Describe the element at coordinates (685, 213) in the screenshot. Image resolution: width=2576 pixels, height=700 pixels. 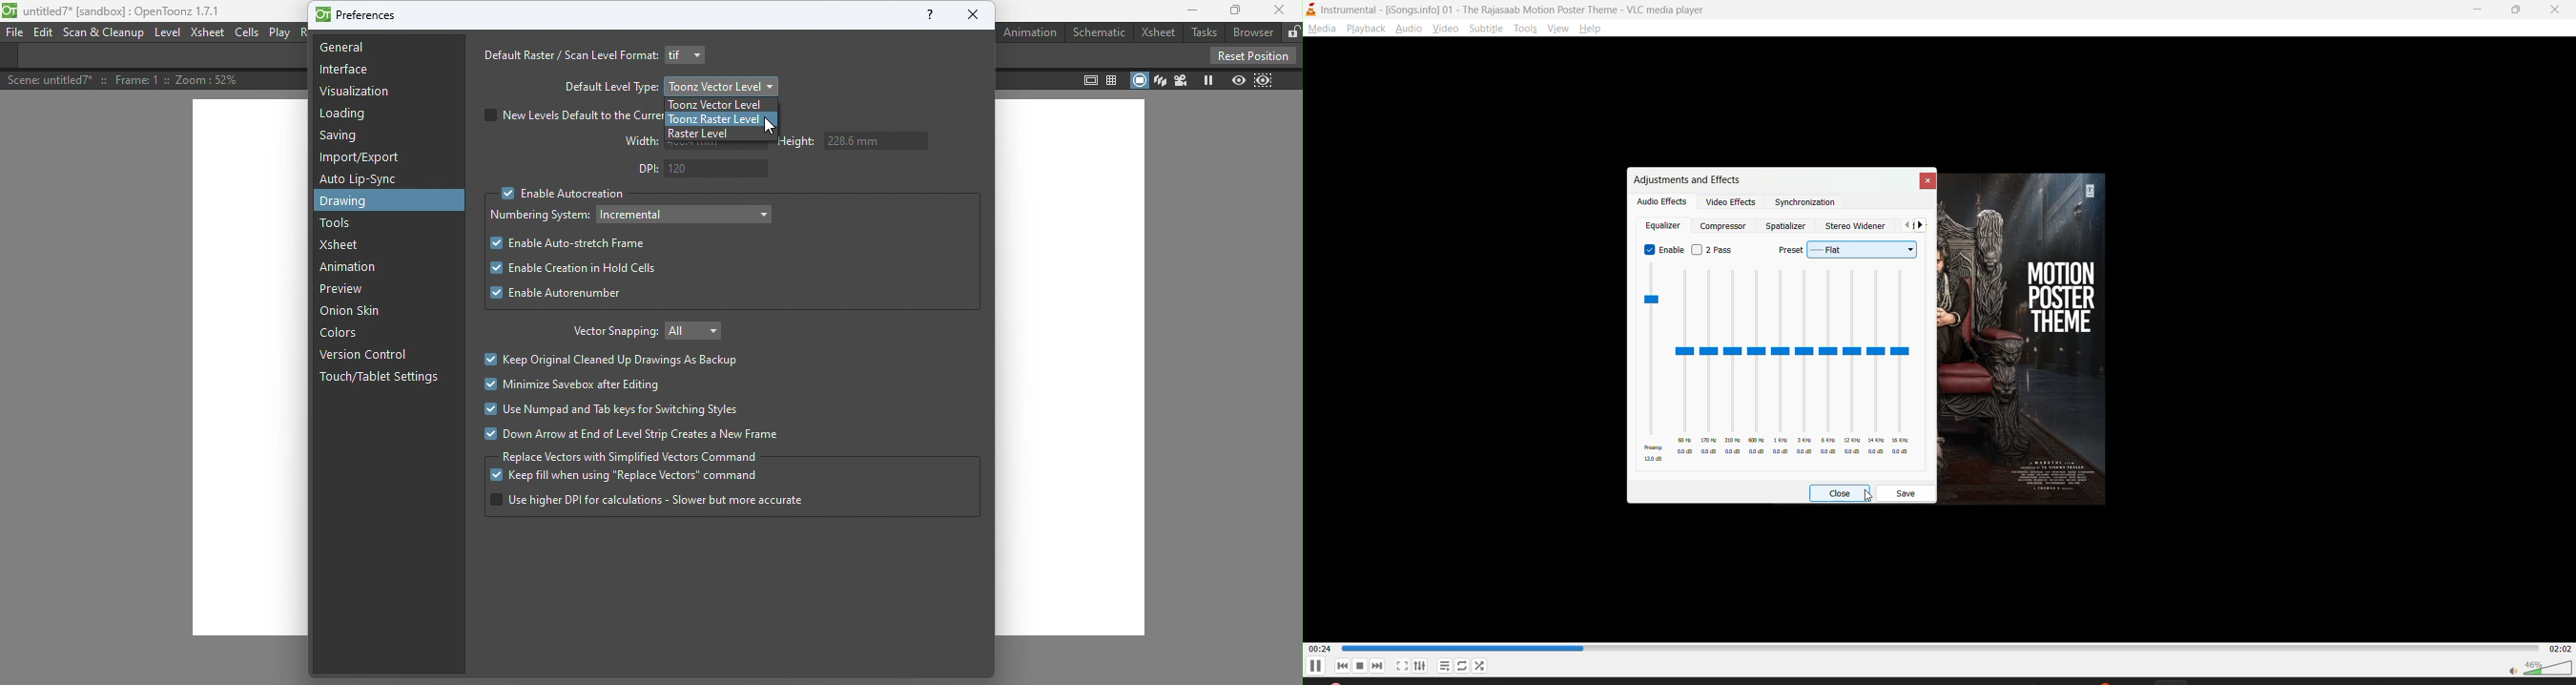
I see `Drop down` at that location.